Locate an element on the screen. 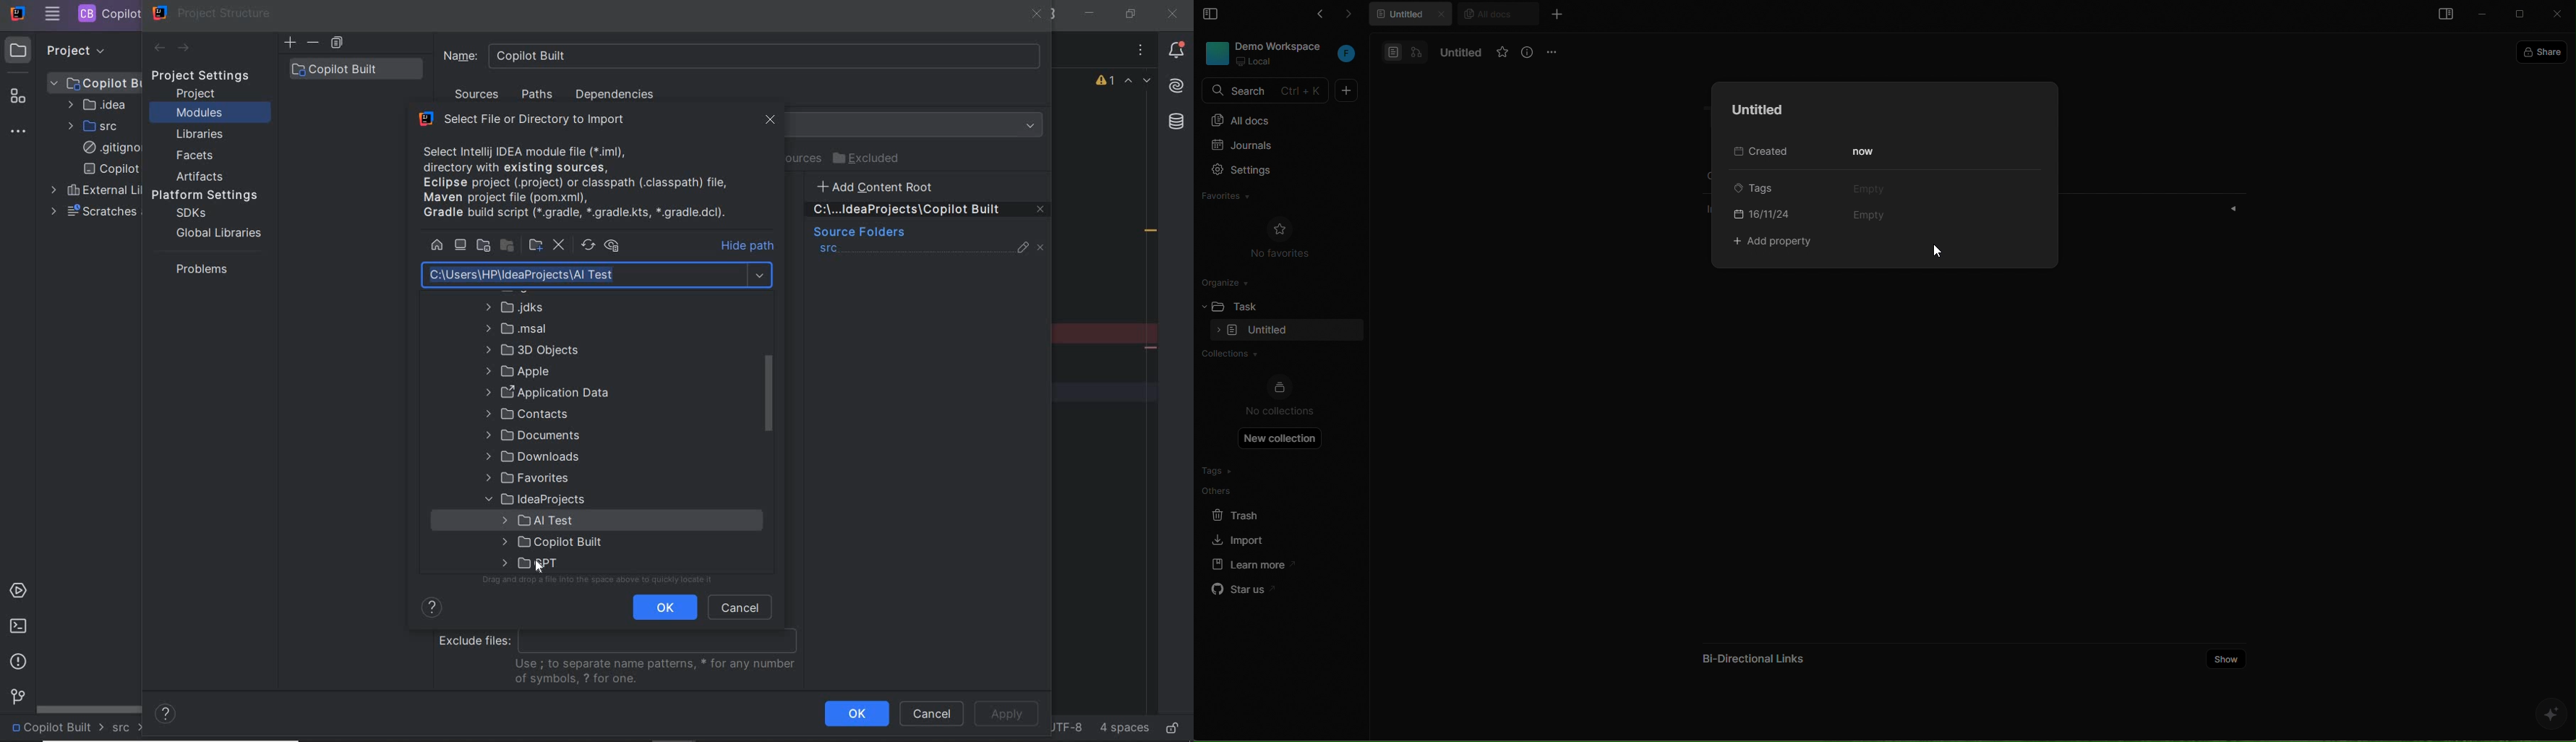 This screenshot has height=756, width=2576. import is located at coordinates (1240, 538).